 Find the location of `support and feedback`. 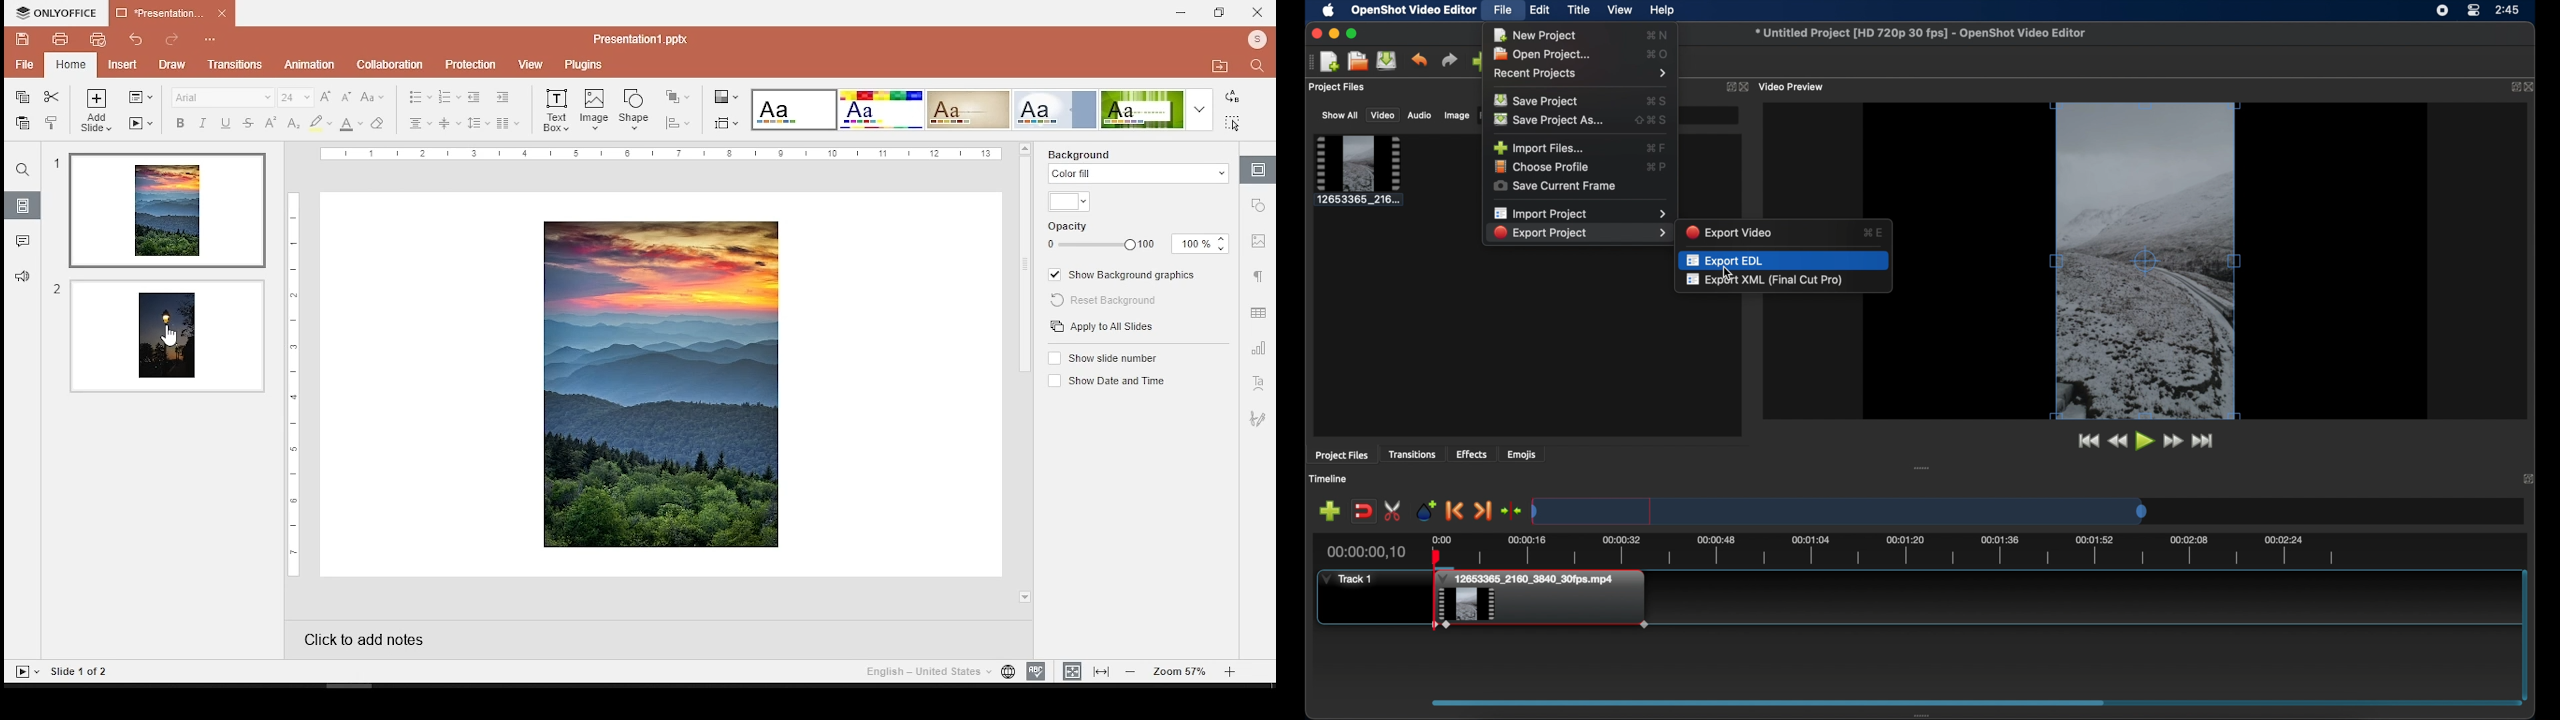

support and feedback is located at coordinates (22, 275).